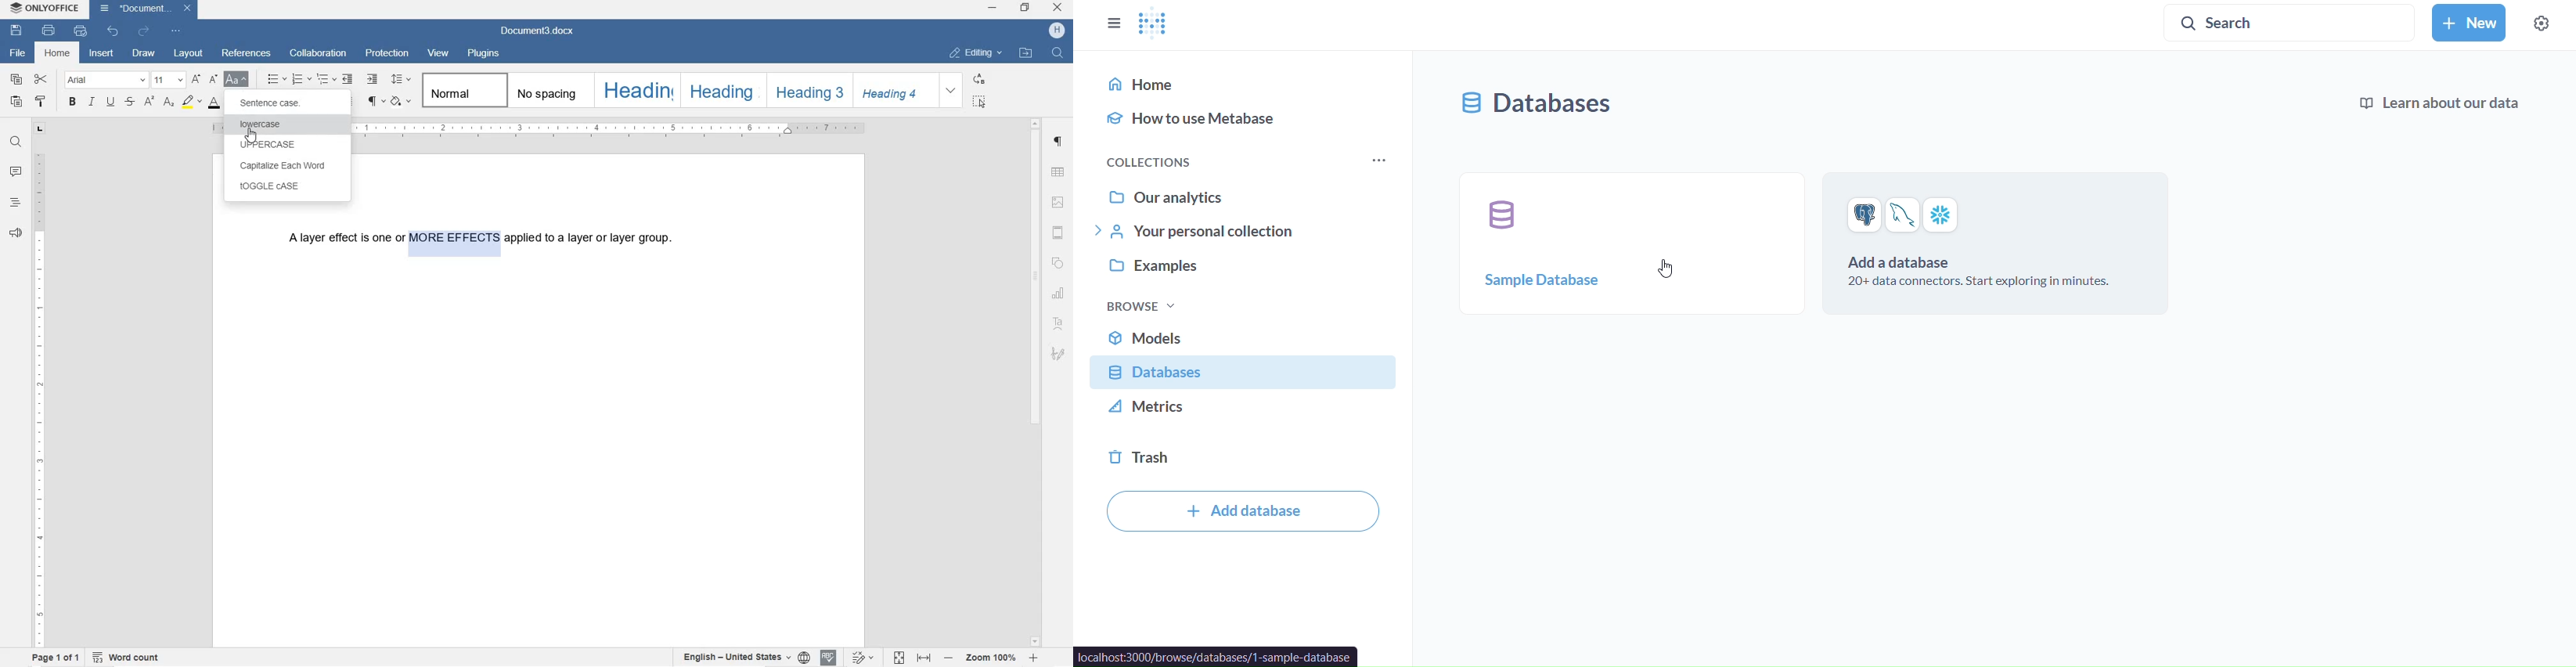 The image size is (2576, 672). What do you see at coordinates (1059, 323) in the screenshot?
I see `TEXT ART` at bounding box center [1059, 323].